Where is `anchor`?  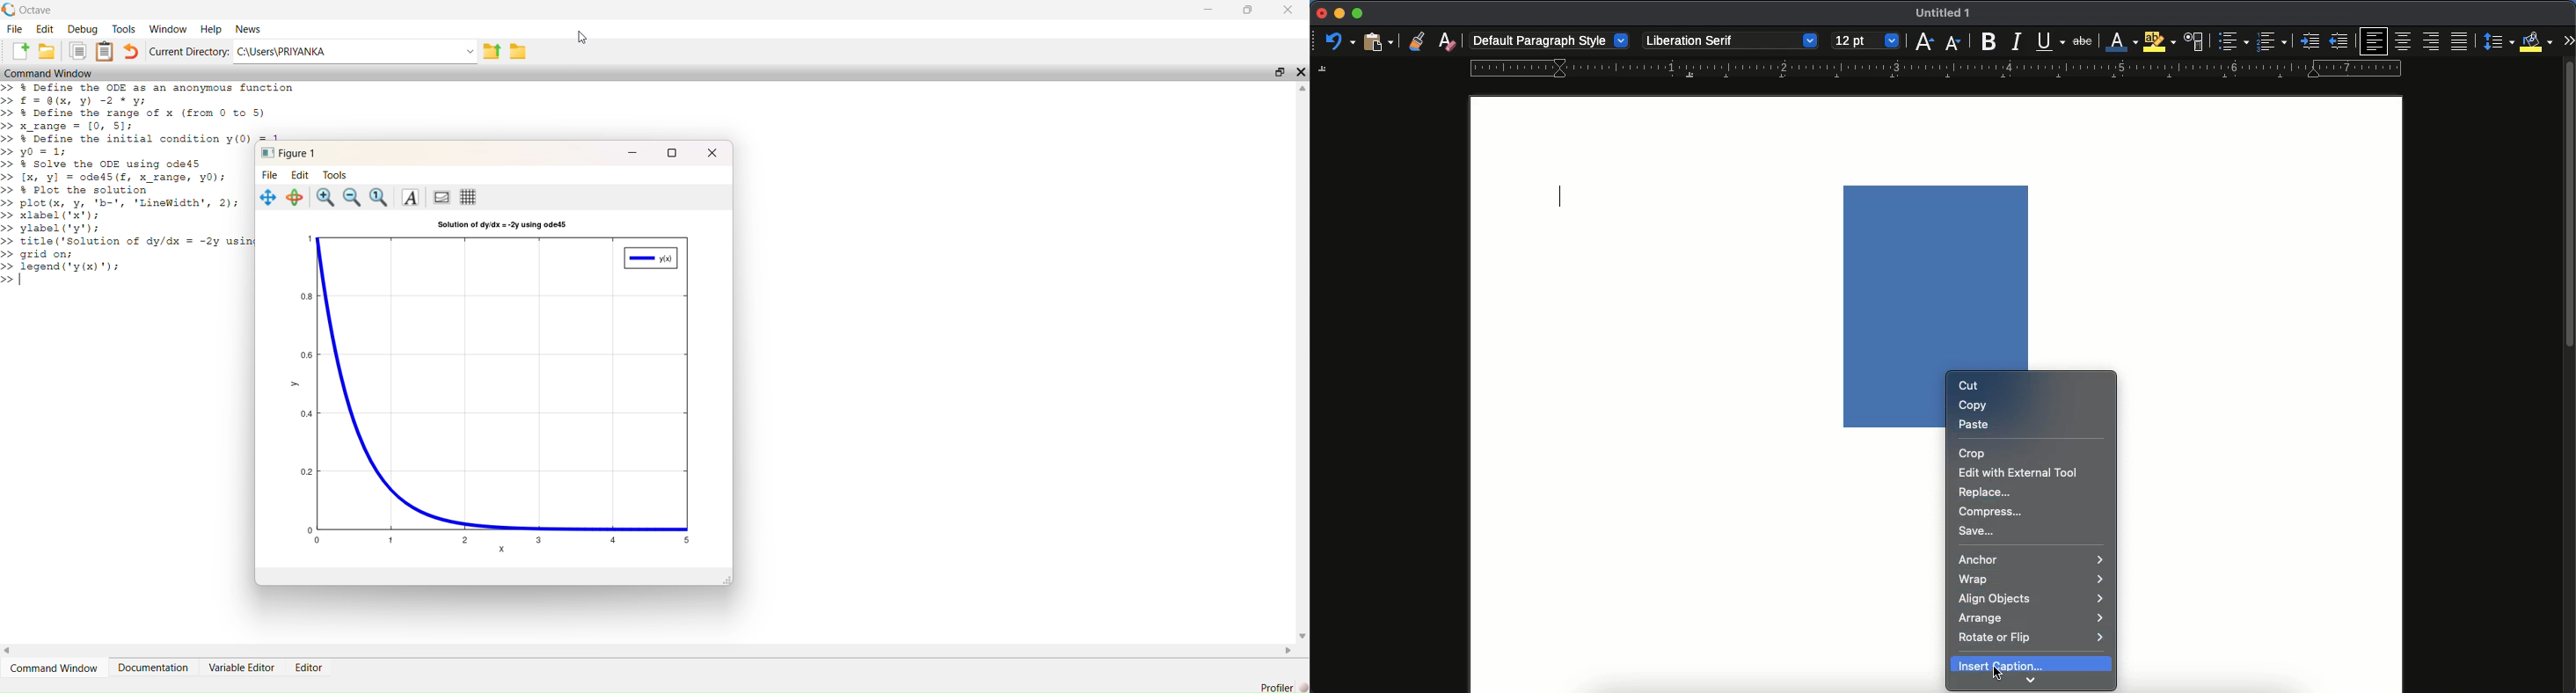
anchor is located at coordinates (2032, 559).